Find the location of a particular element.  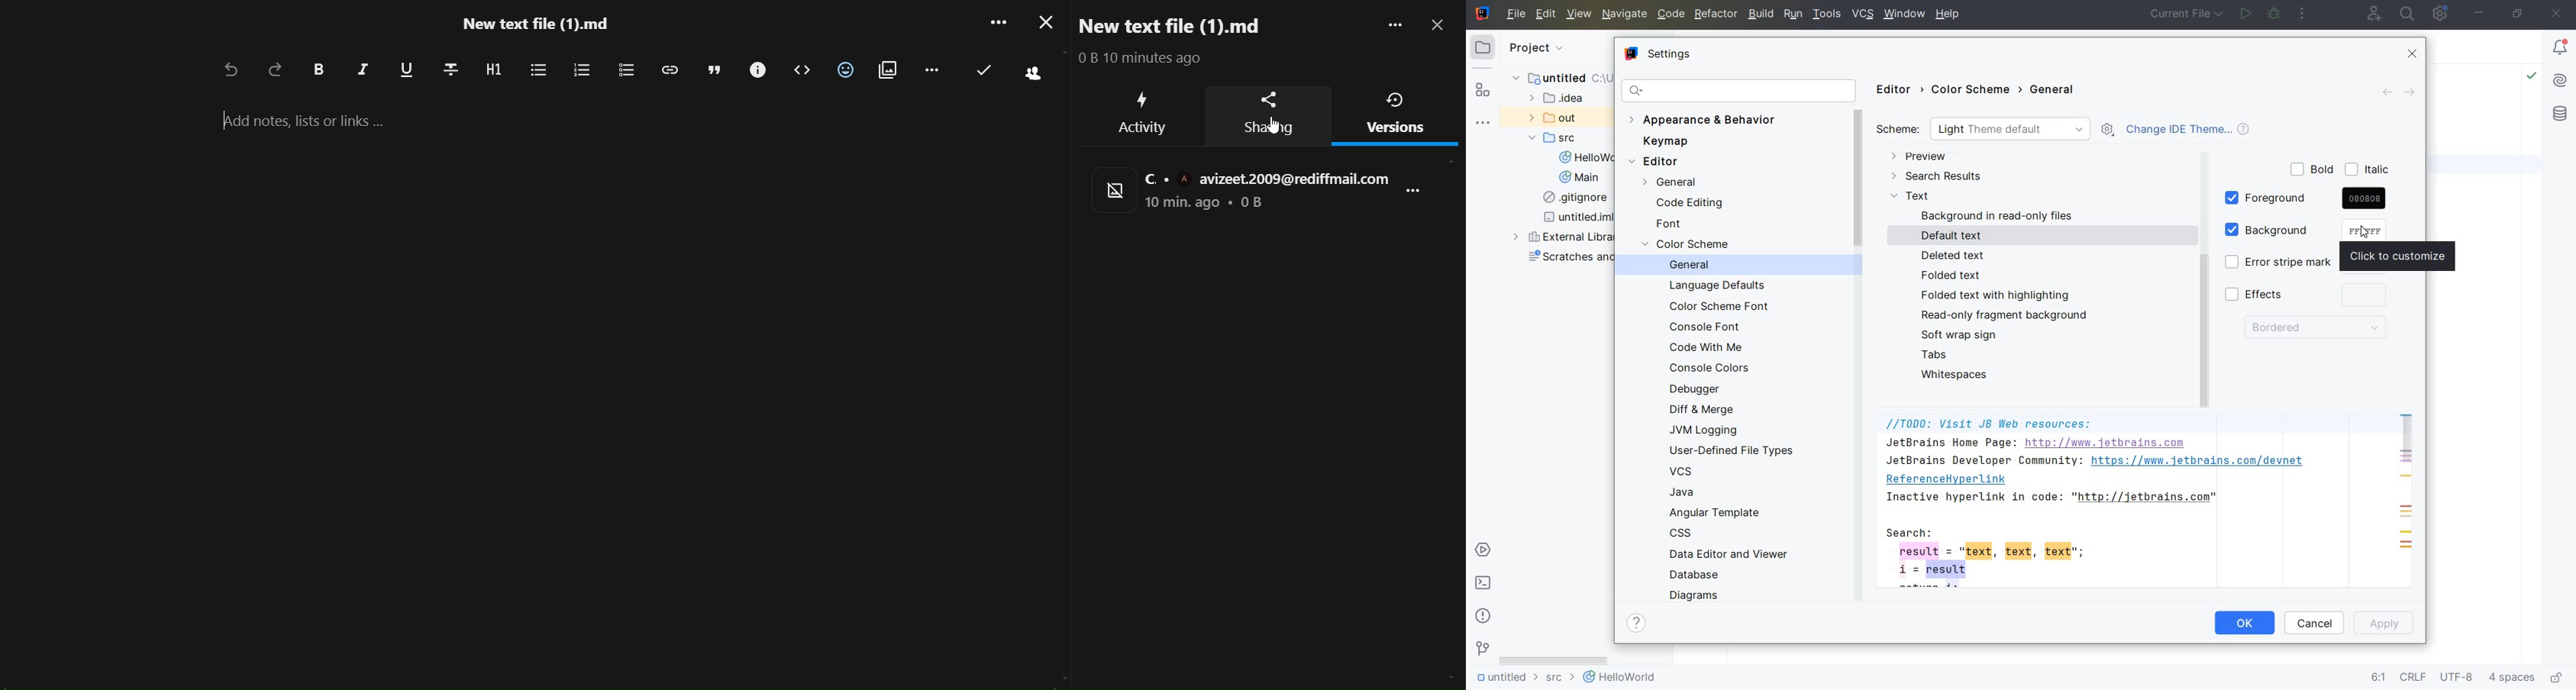

add notes is located at coordinates (320, 121).